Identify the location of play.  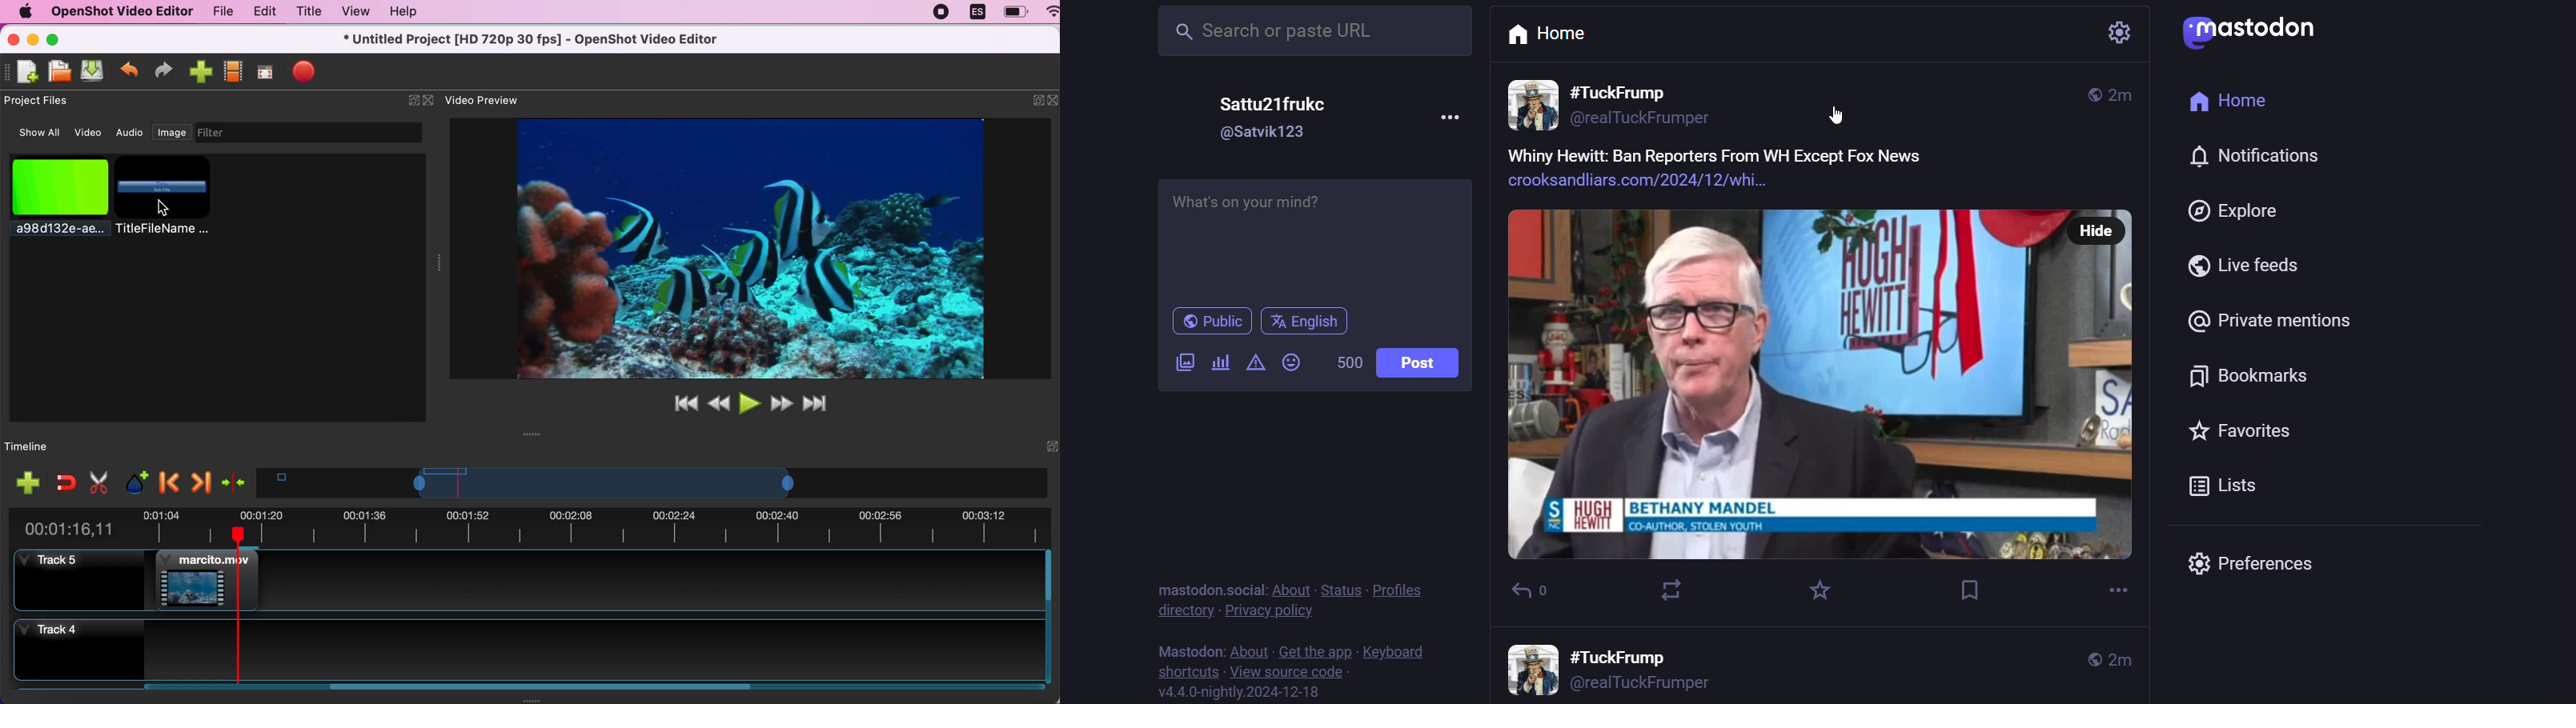
(749, 402).